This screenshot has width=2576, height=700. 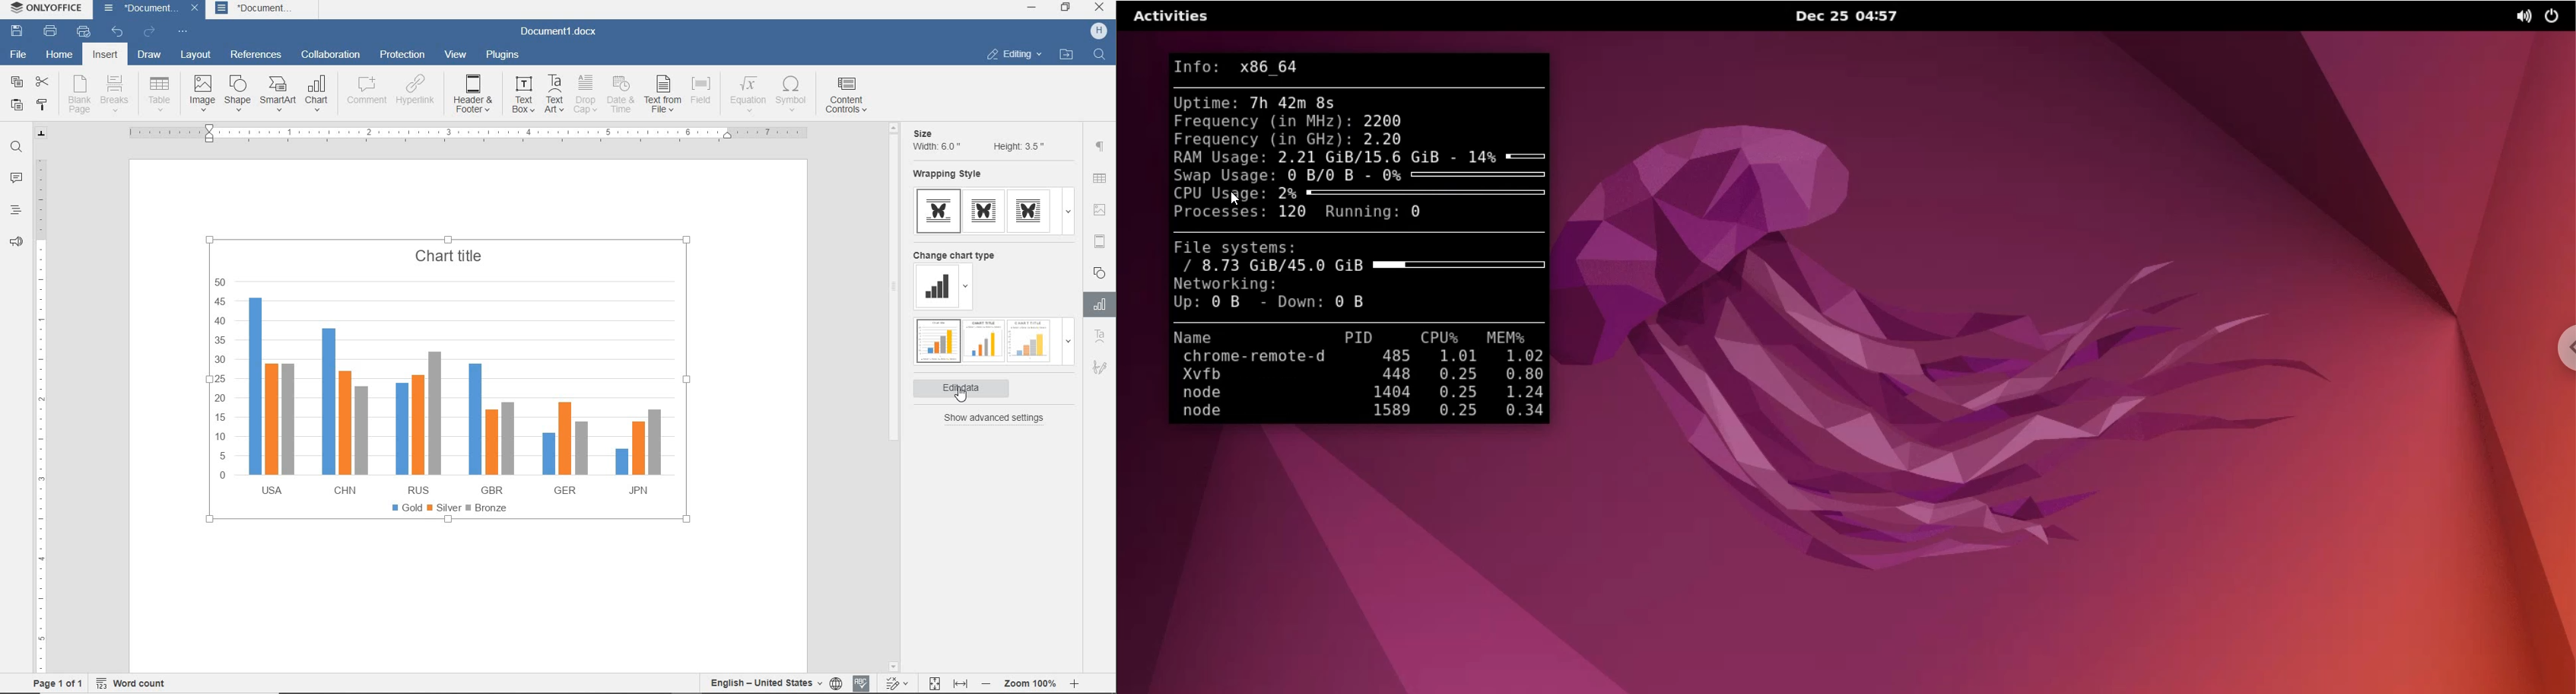 I want to click on document, so click(x=265, y=9).